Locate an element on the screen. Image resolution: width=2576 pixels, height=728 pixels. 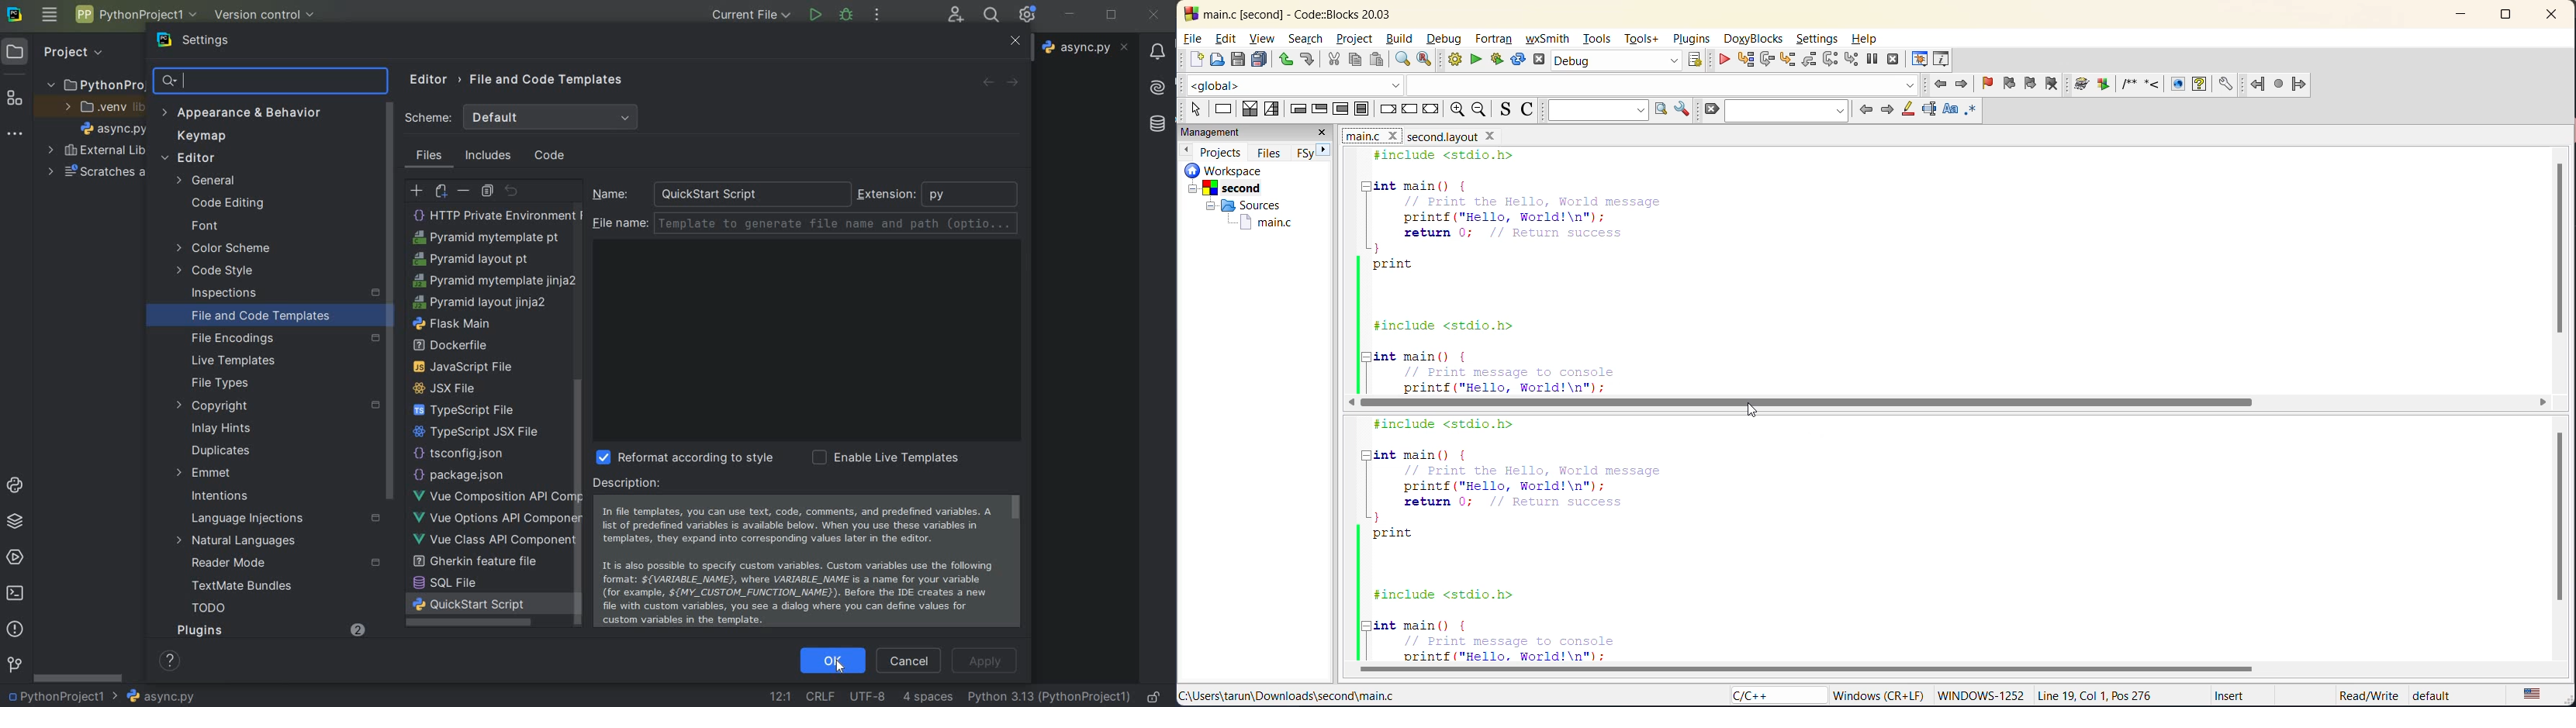
previous is located at coordinates (1865, 111).